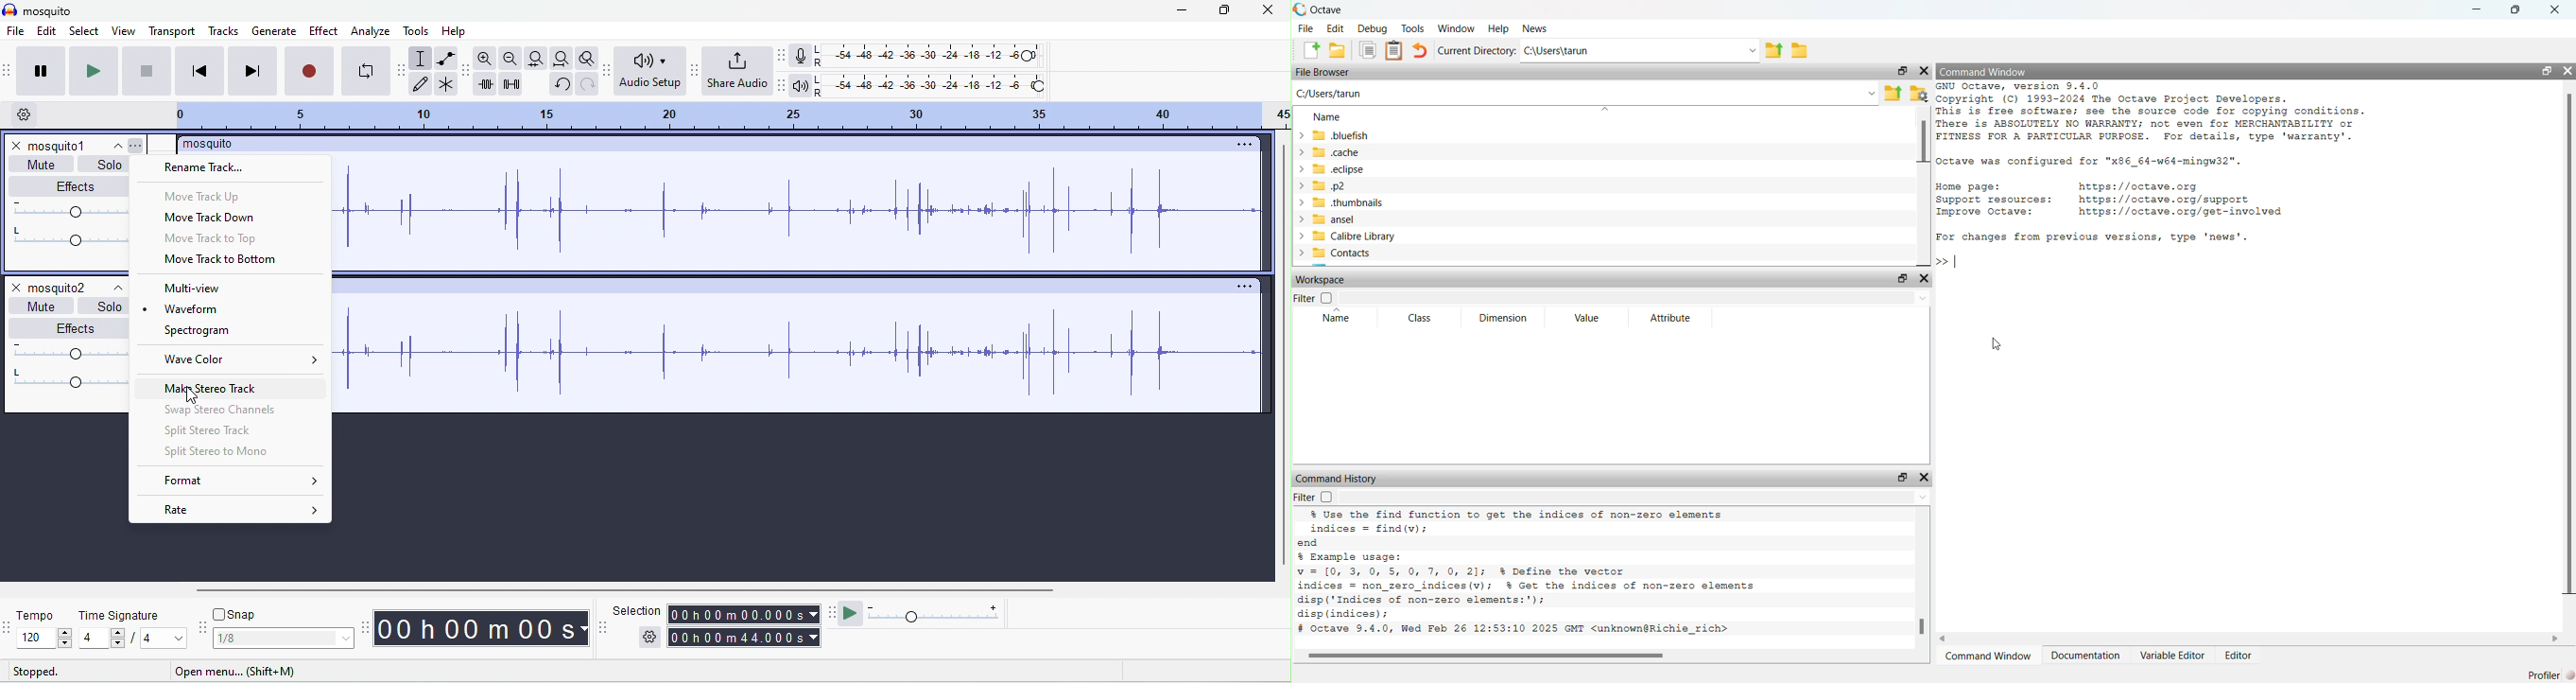  What do you see at coordinates (73, 353) in the screenshot?
I see `volume` at bounding box center [73, 353].